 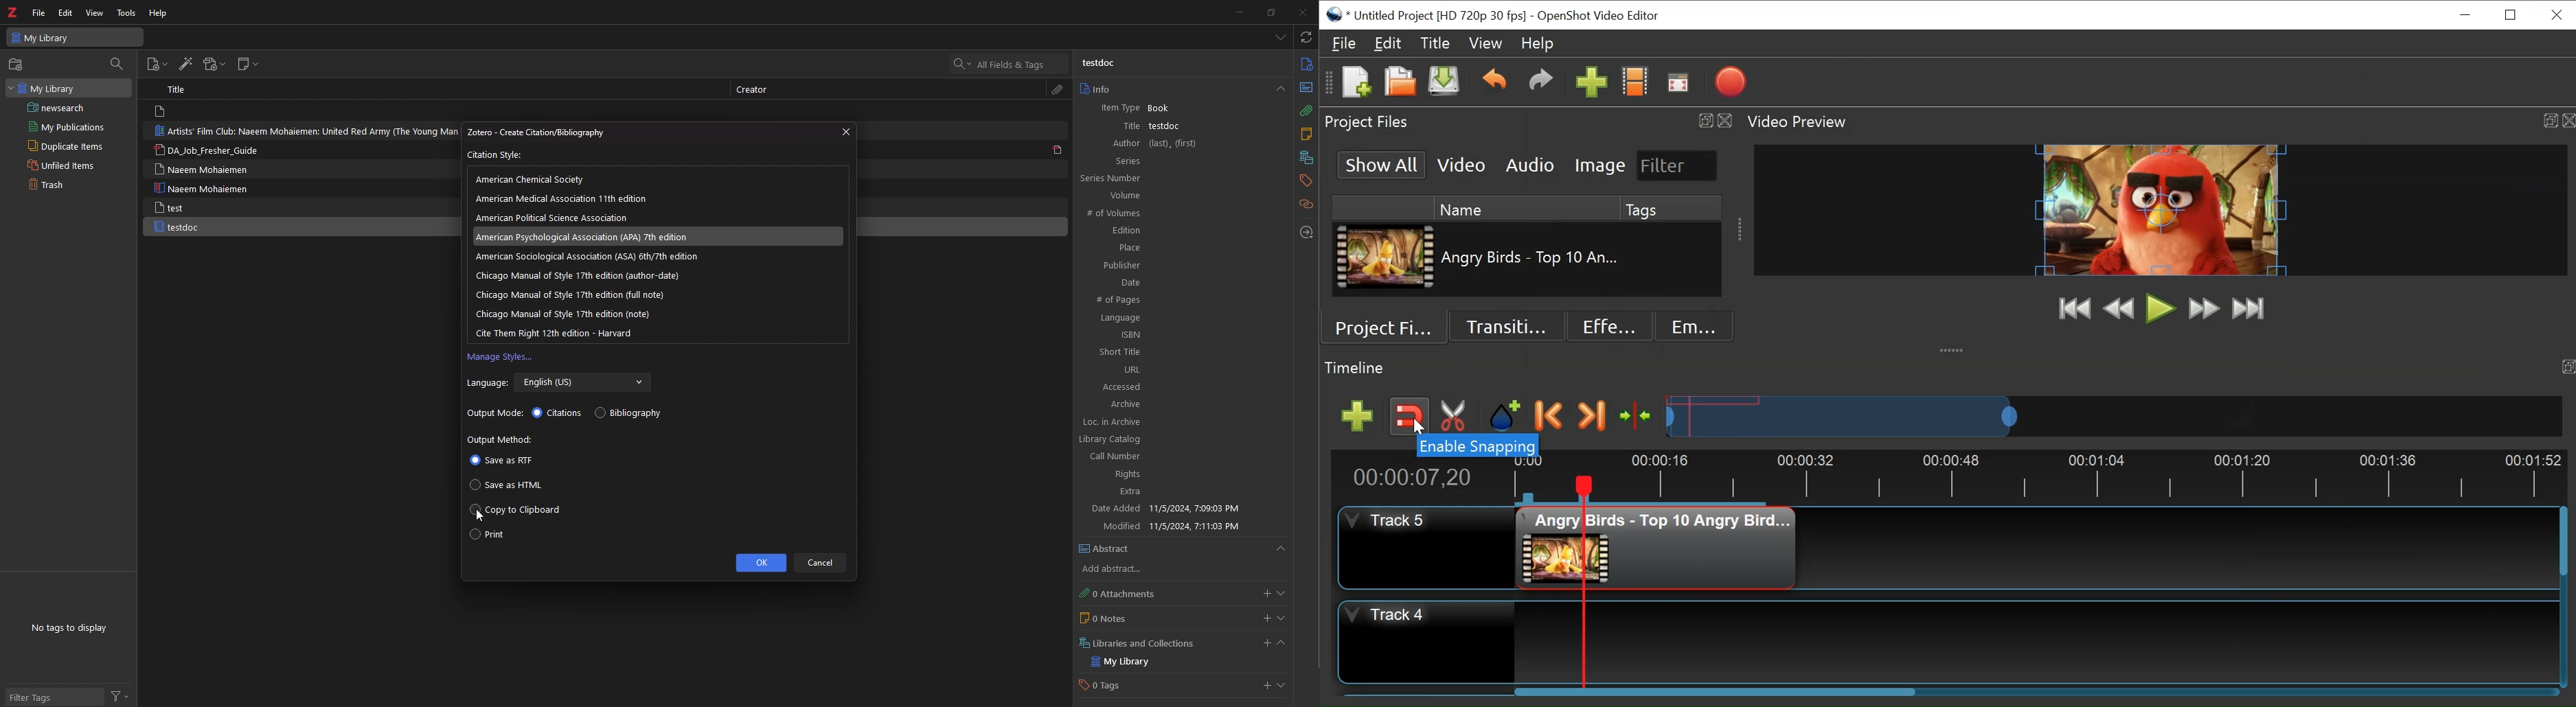 I want to click on Library Catalog, so click(x=1170, y=438).